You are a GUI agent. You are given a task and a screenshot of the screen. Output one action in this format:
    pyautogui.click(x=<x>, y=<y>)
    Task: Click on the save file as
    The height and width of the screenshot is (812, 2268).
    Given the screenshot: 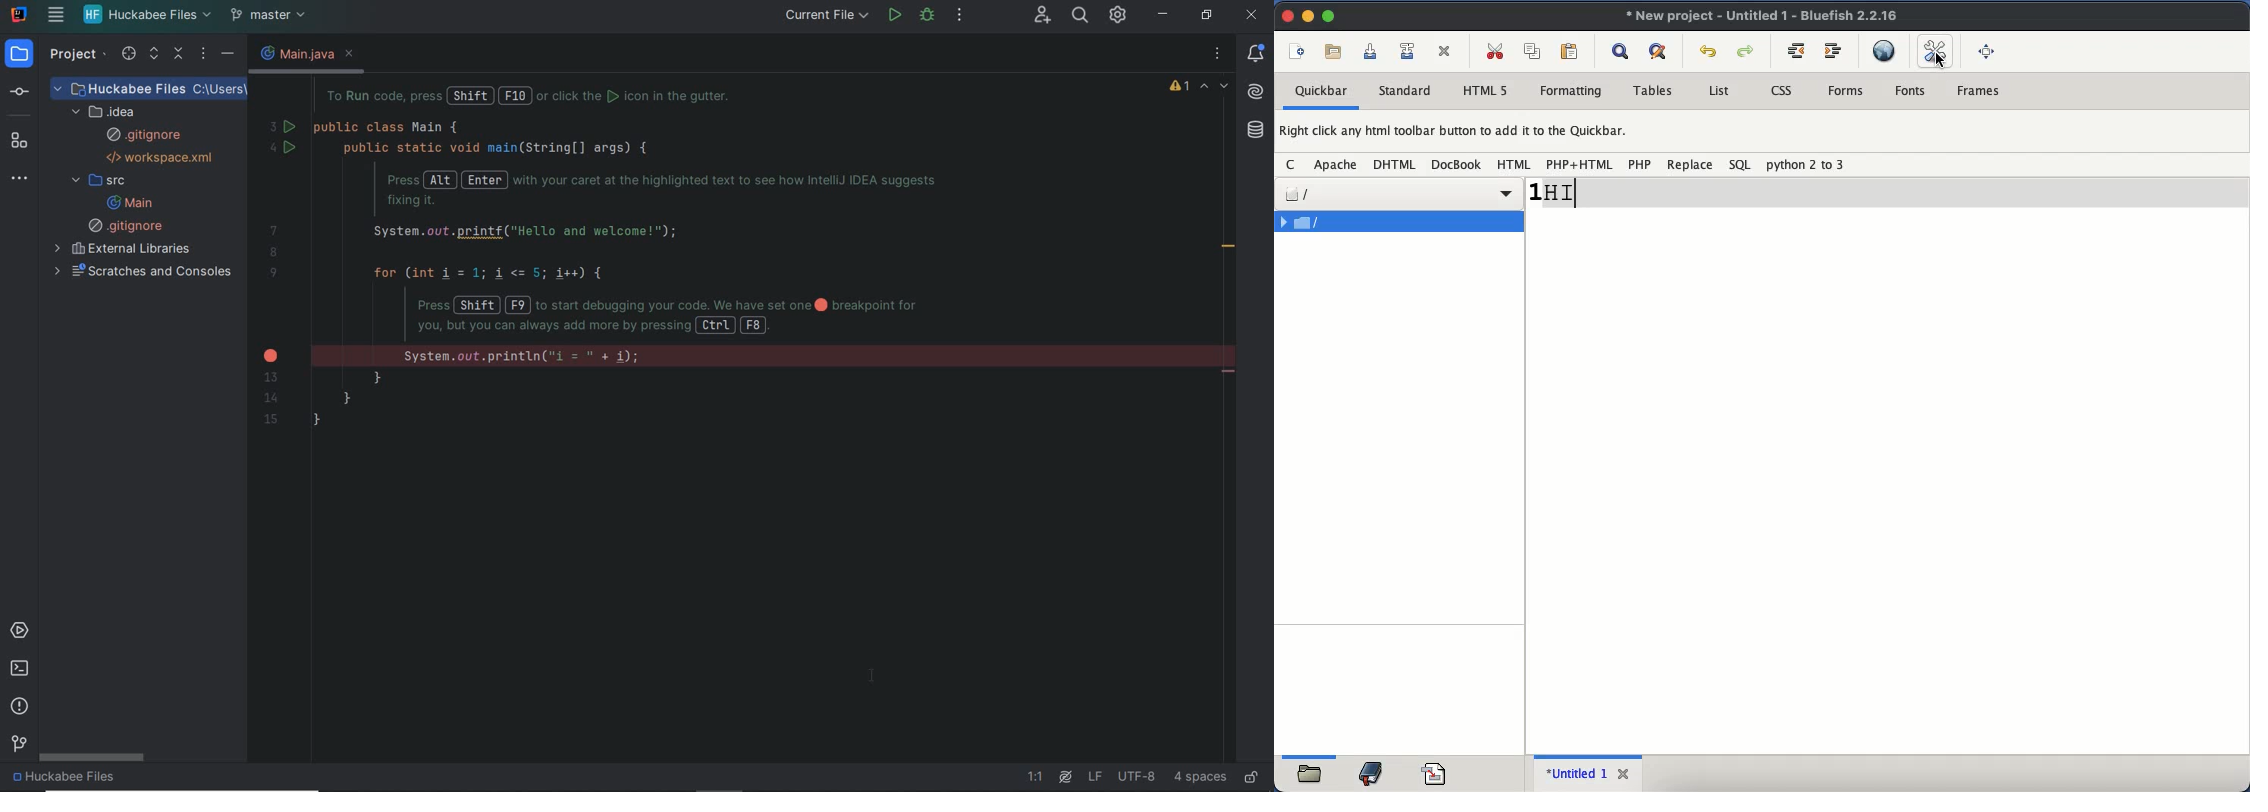 What is the action you would take?
    pyautogui.click(x=1409, y=49)
    